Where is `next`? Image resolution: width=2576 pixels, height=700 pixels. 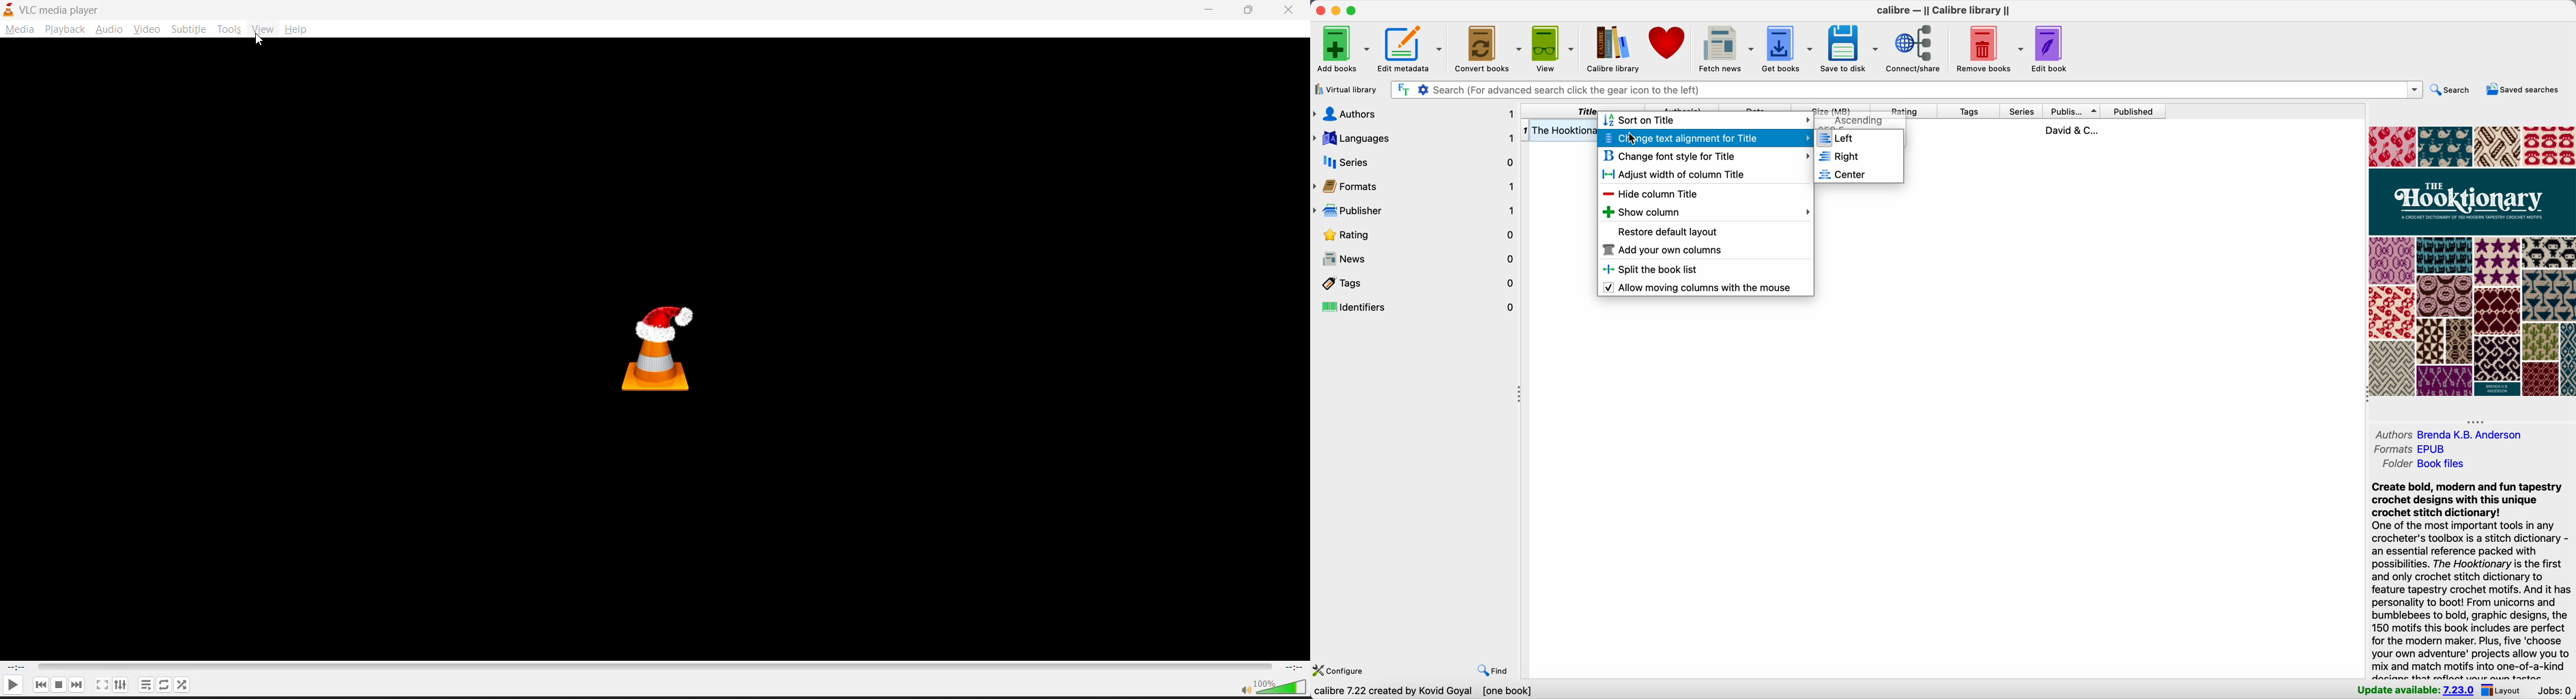
next is located at coordinates (77, 685).